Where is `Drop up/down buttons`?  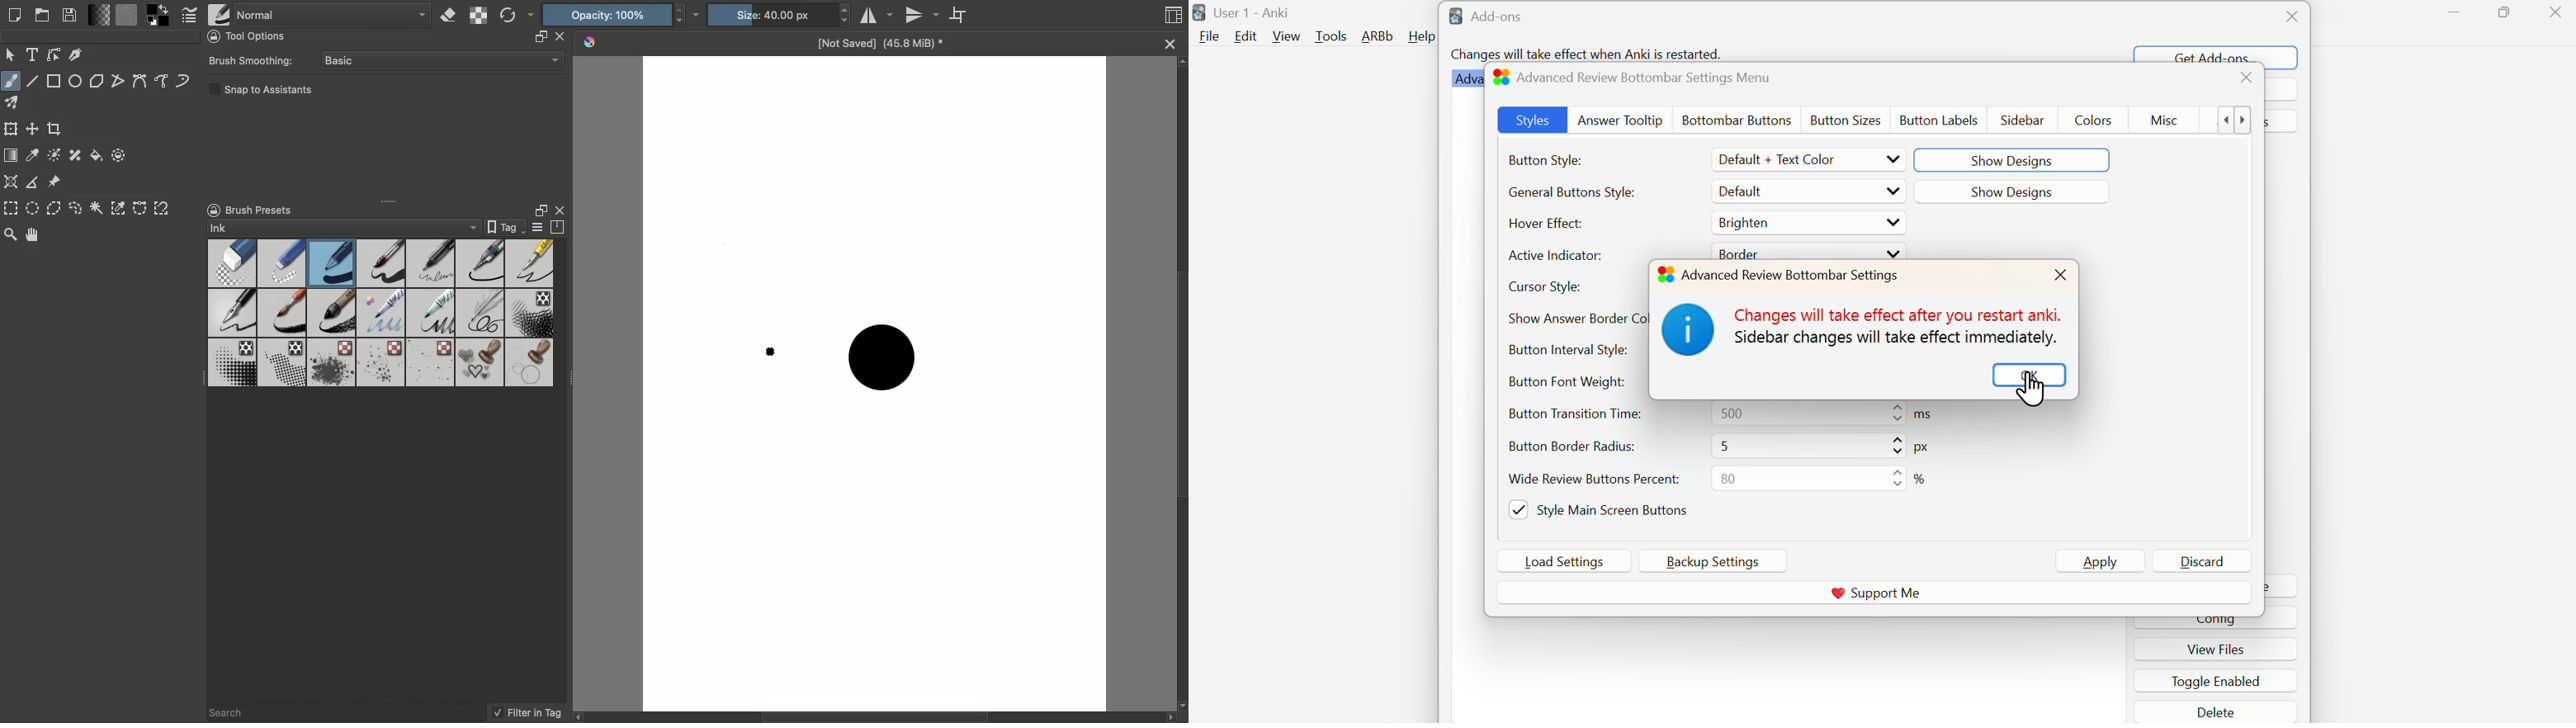 Drop up/down buttons is located at coordinates (1892, 200).